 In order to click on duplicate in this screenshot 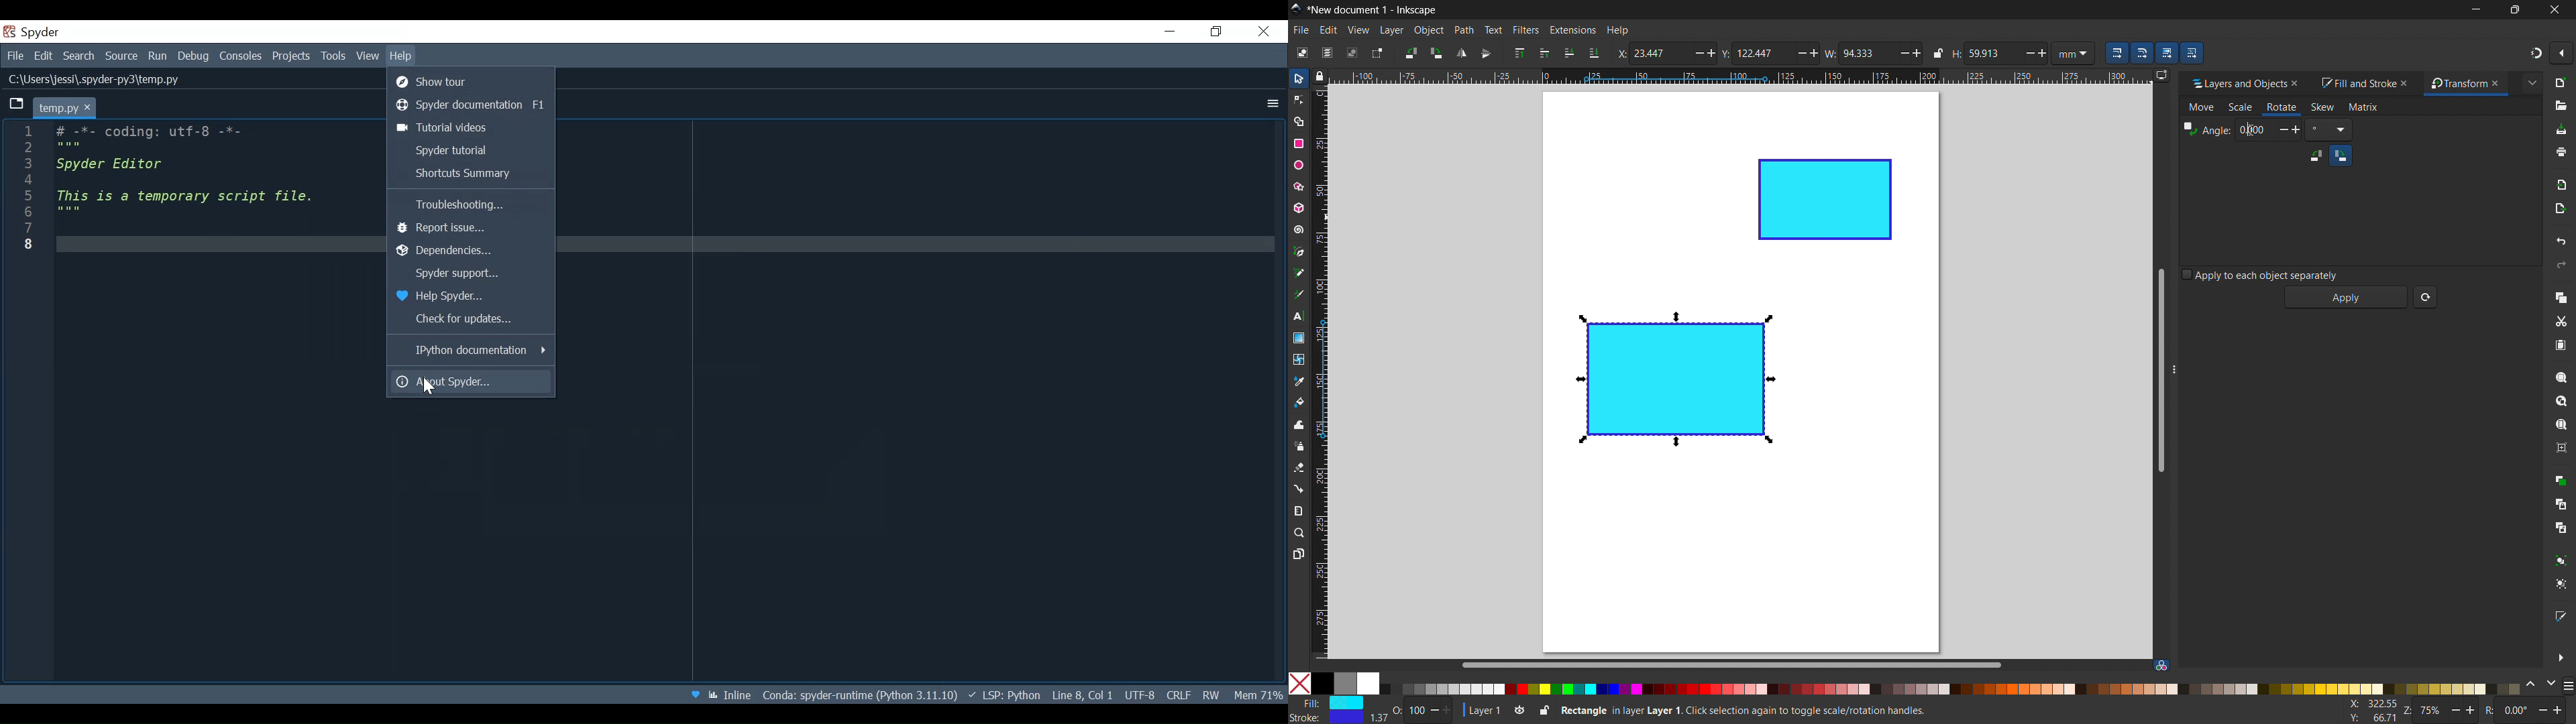, I will do `click(2560, 479)`.